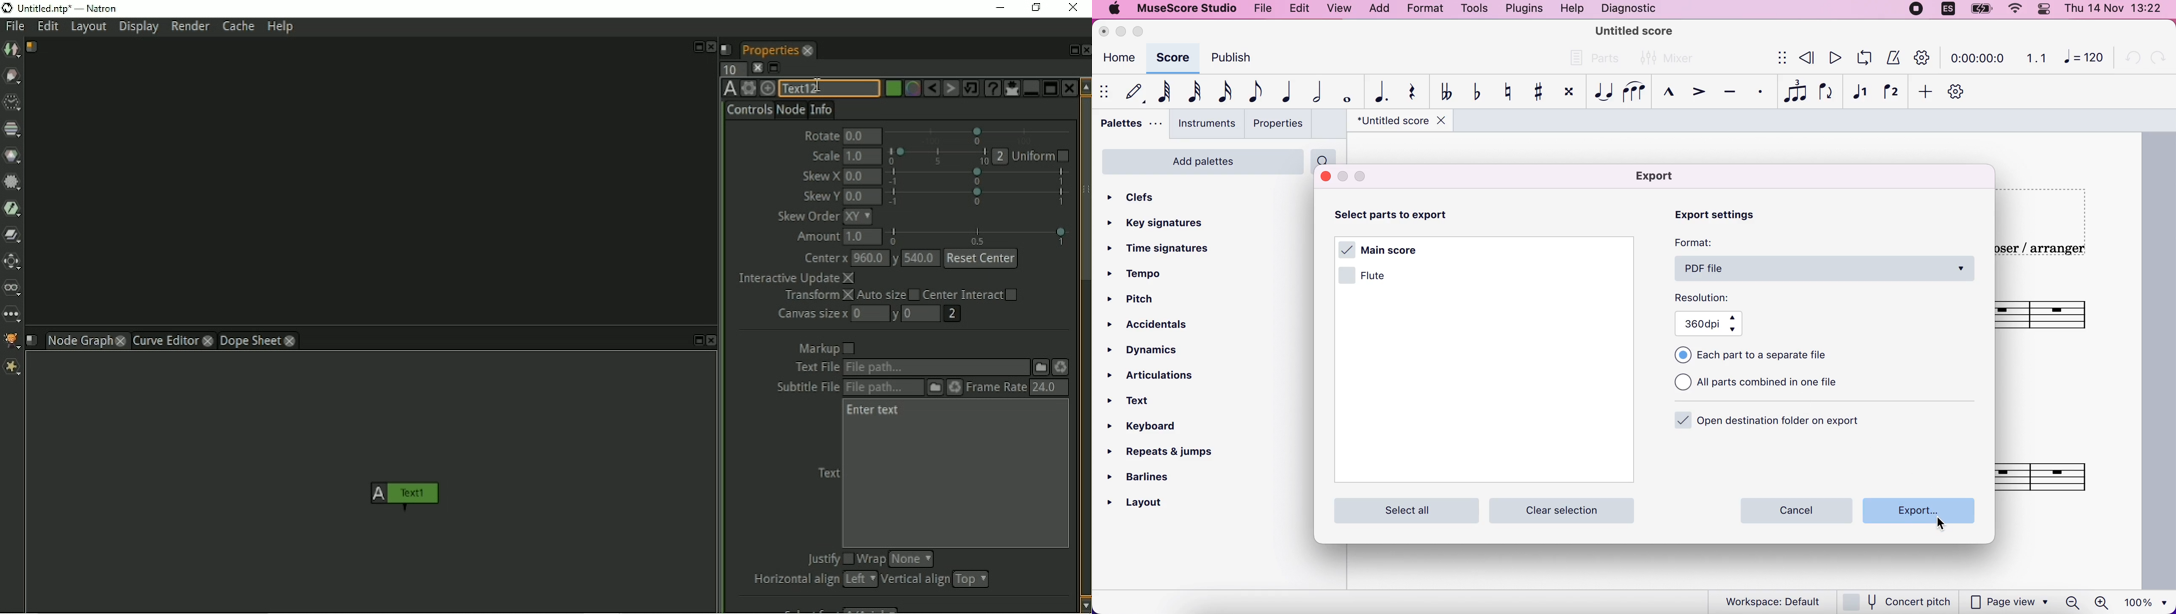 This screenshot has width=2184, height=616. What do you see at coordinates (874, 411) in the screenshot?
I see `Enter text` at bounding box center [874, 411].